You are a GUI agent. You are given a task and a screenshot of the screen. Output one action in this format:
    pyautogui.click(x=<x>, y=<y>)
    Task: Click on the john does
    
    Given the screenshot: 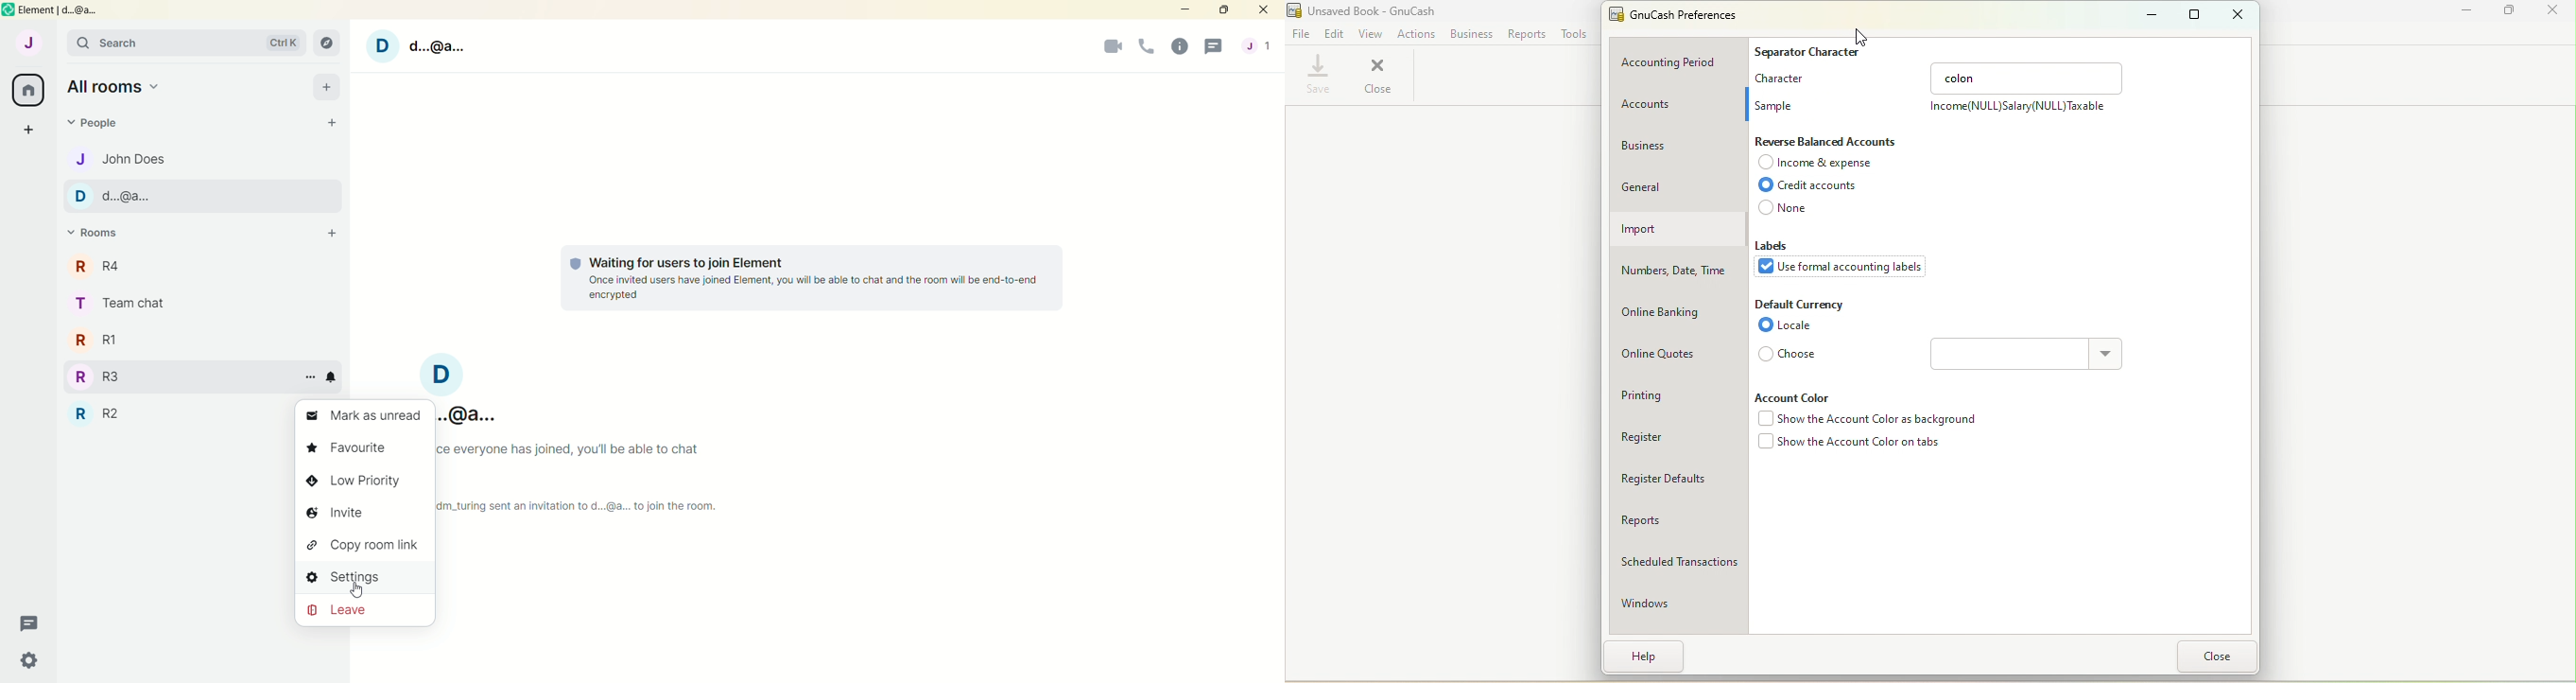 What is the action you would take?
    pyautogui.click(x=205, y=157)
    